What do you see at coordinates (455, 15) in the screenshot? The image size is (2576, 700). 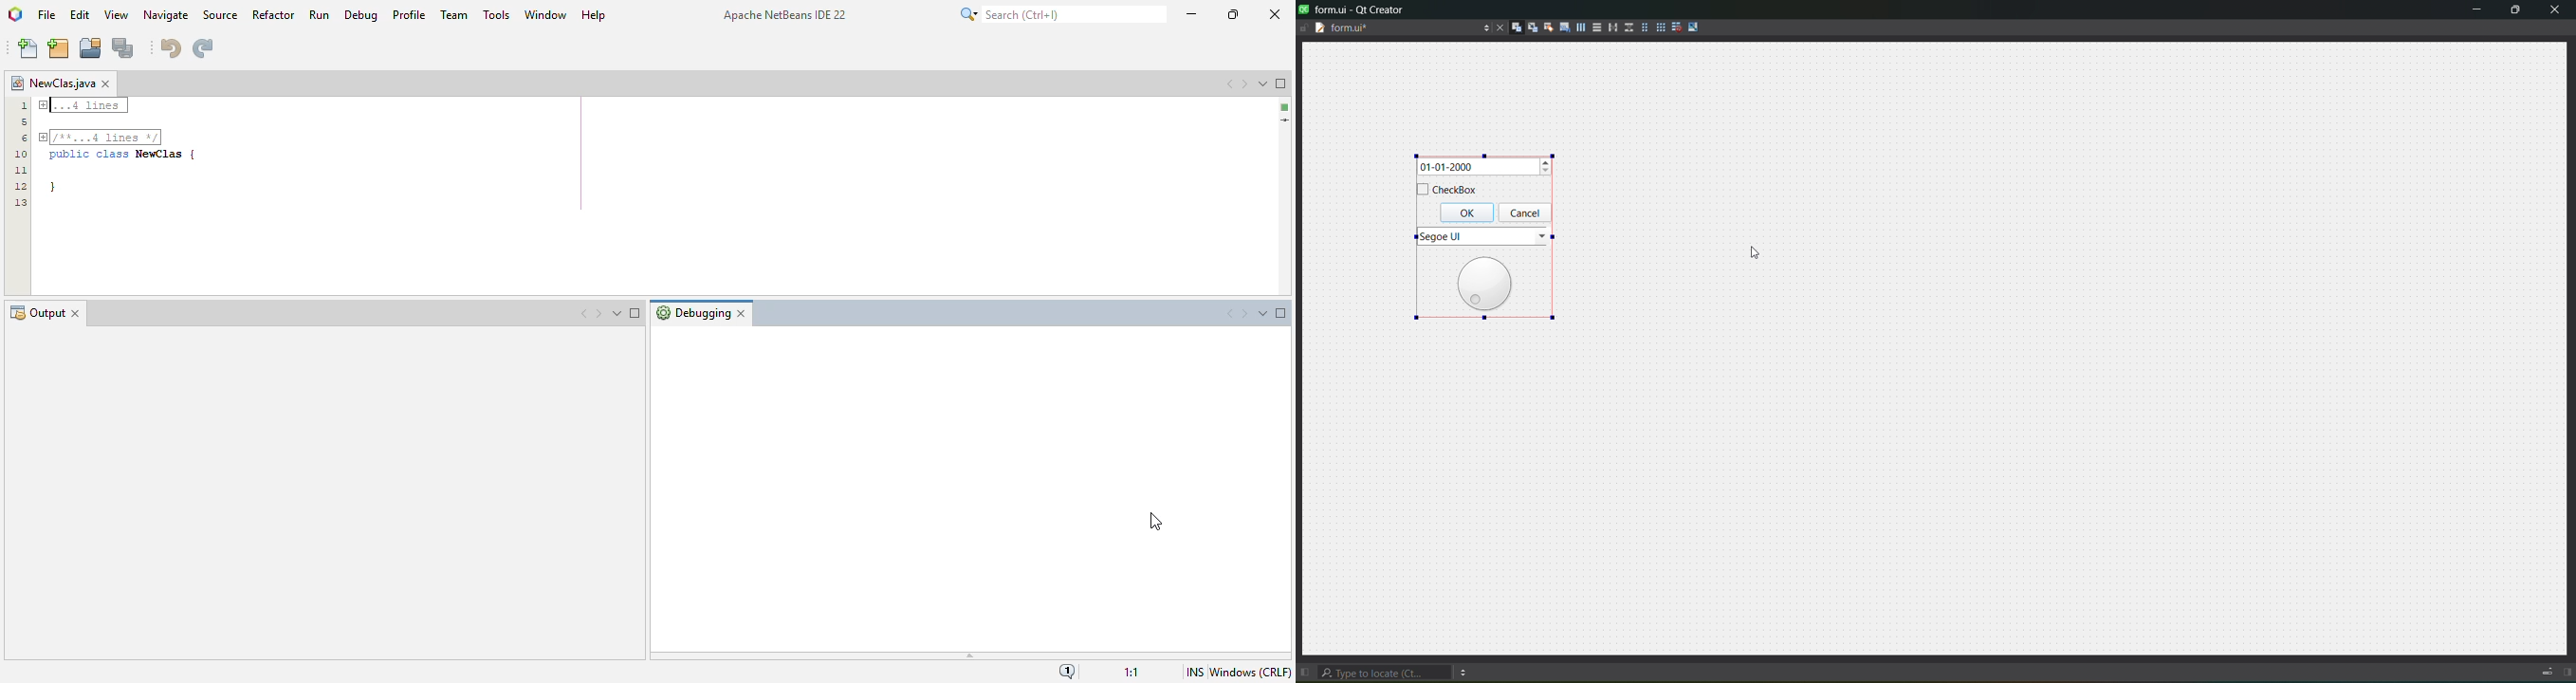 I see `team` at bounding box center [455, 15].